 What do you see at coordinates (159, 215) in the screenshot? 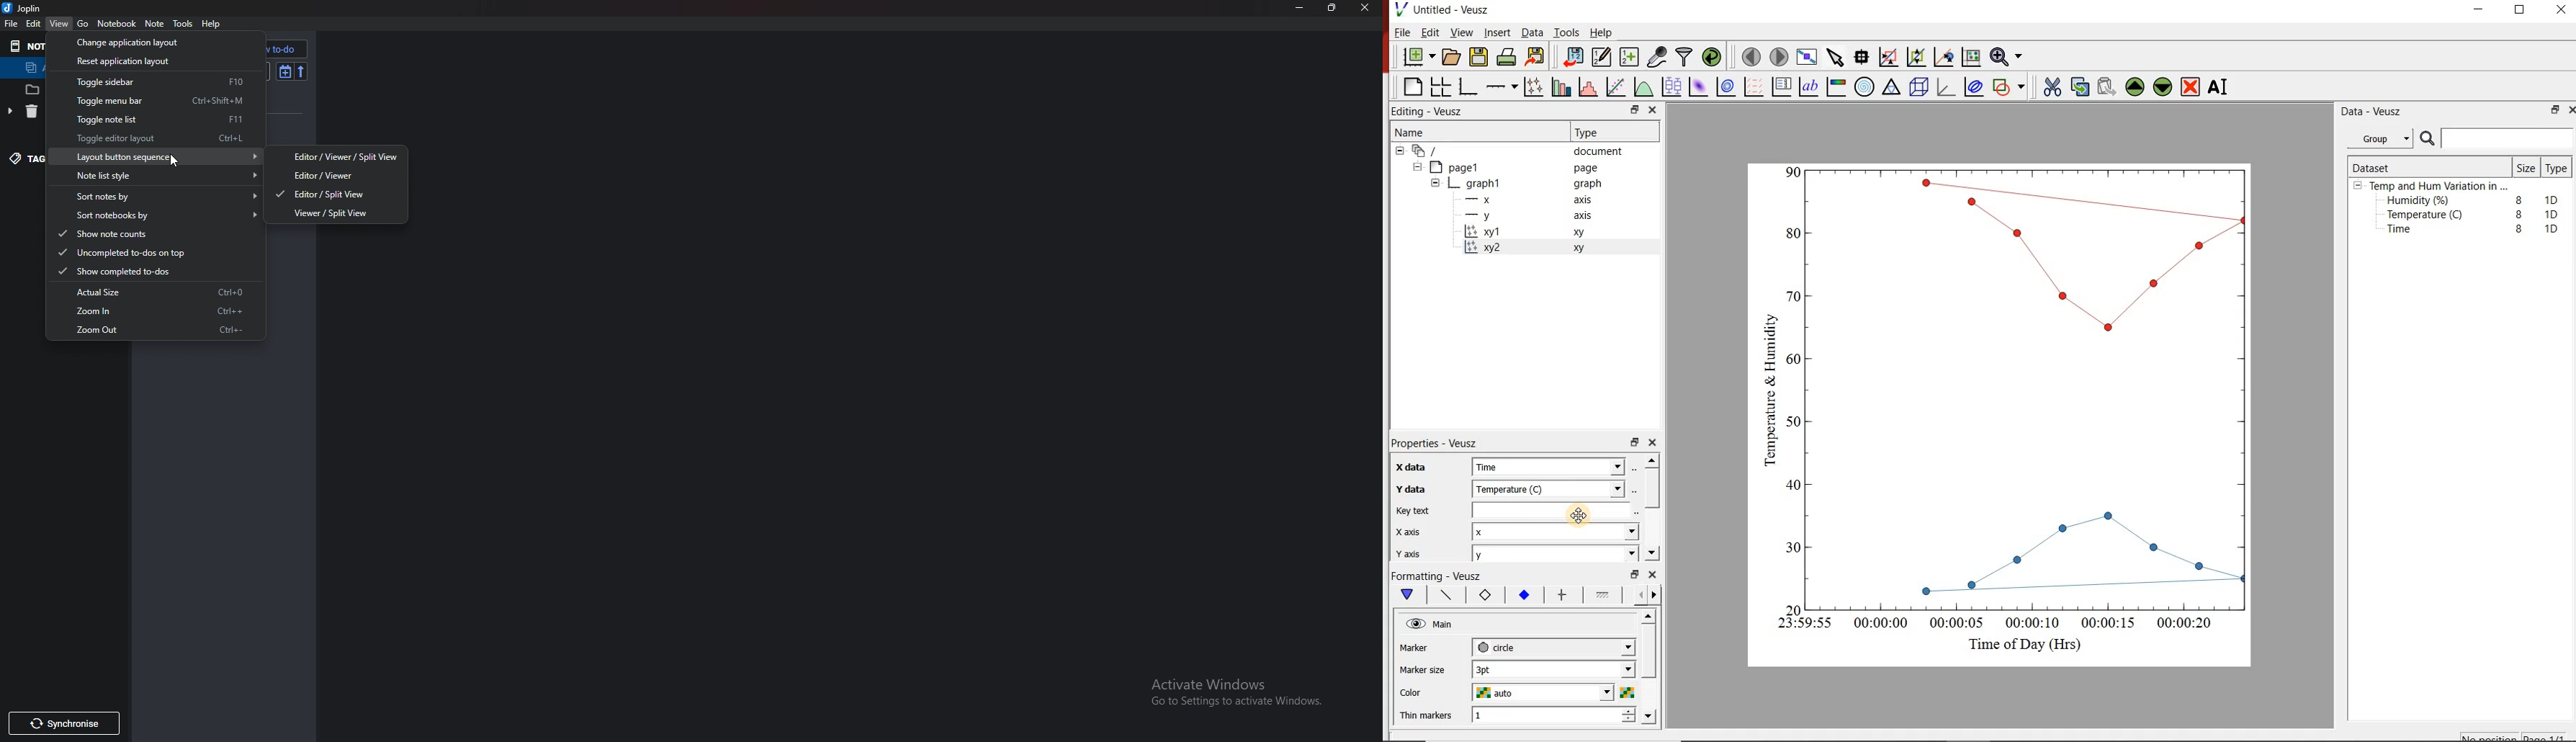
I see `Sort notebooks by` at bounding box center [159, 215].